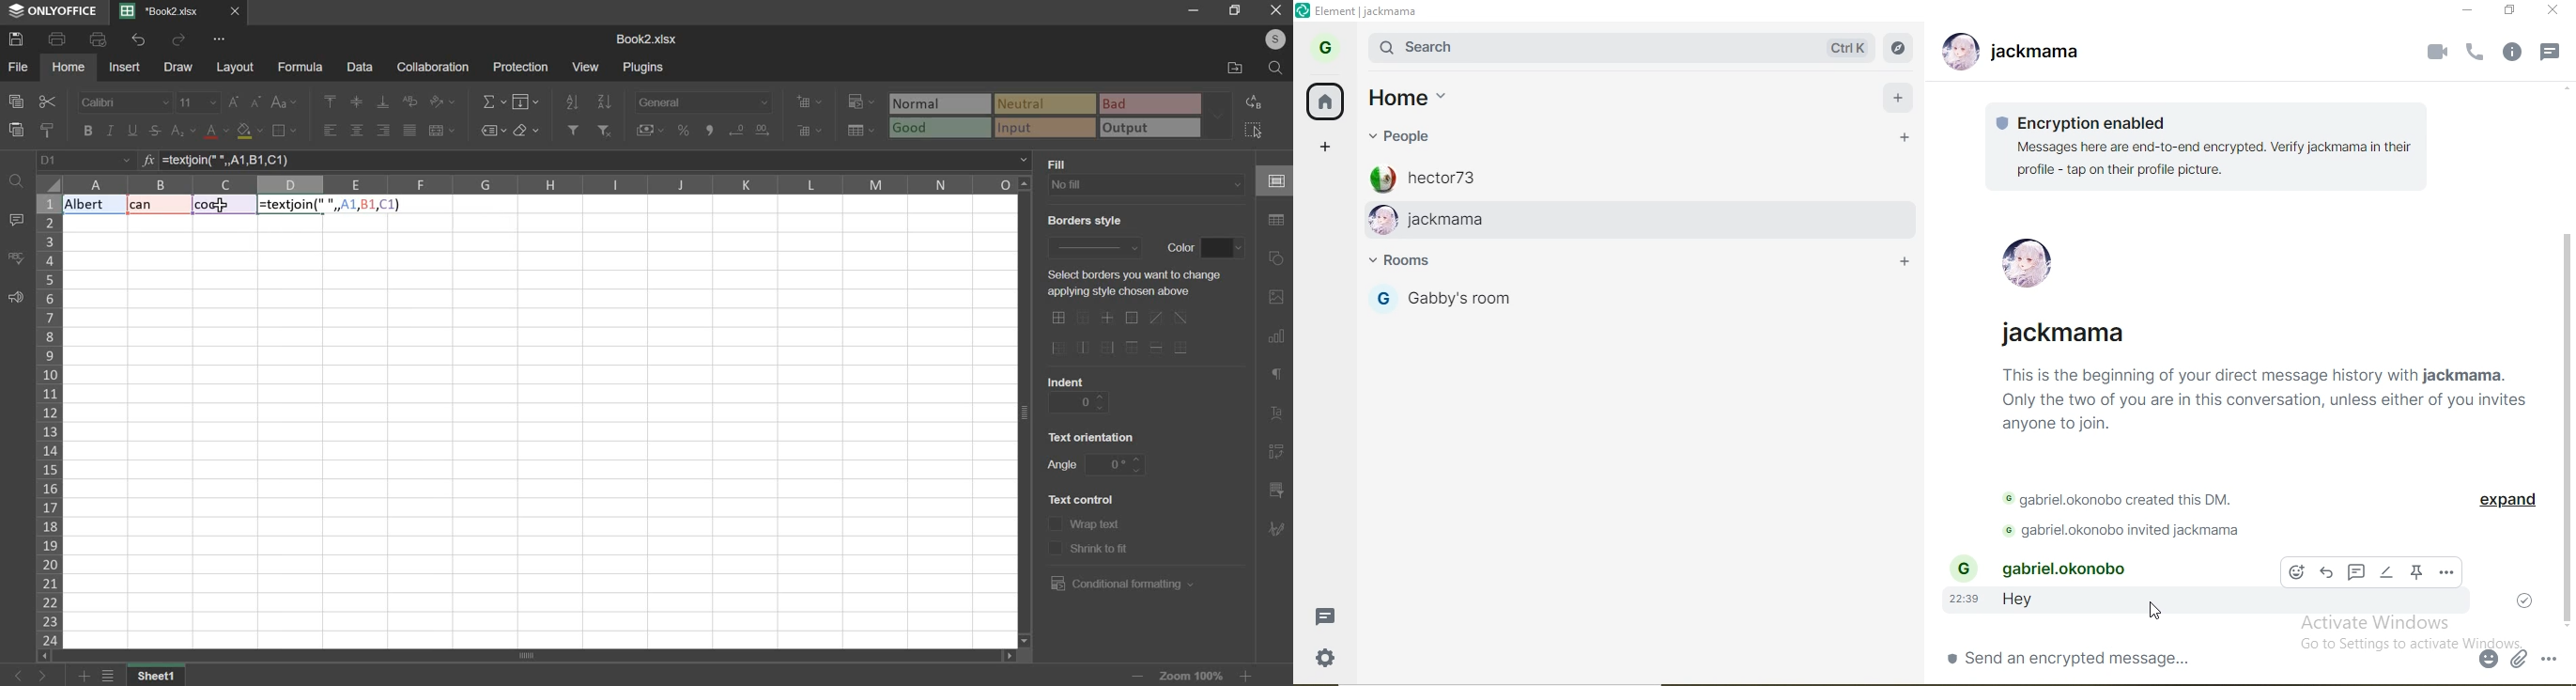 The image size is (2576, 700). What do you see at coordinates (16, 298) in the screenshot?
I see `feedback` at bounding box center [16, 298].